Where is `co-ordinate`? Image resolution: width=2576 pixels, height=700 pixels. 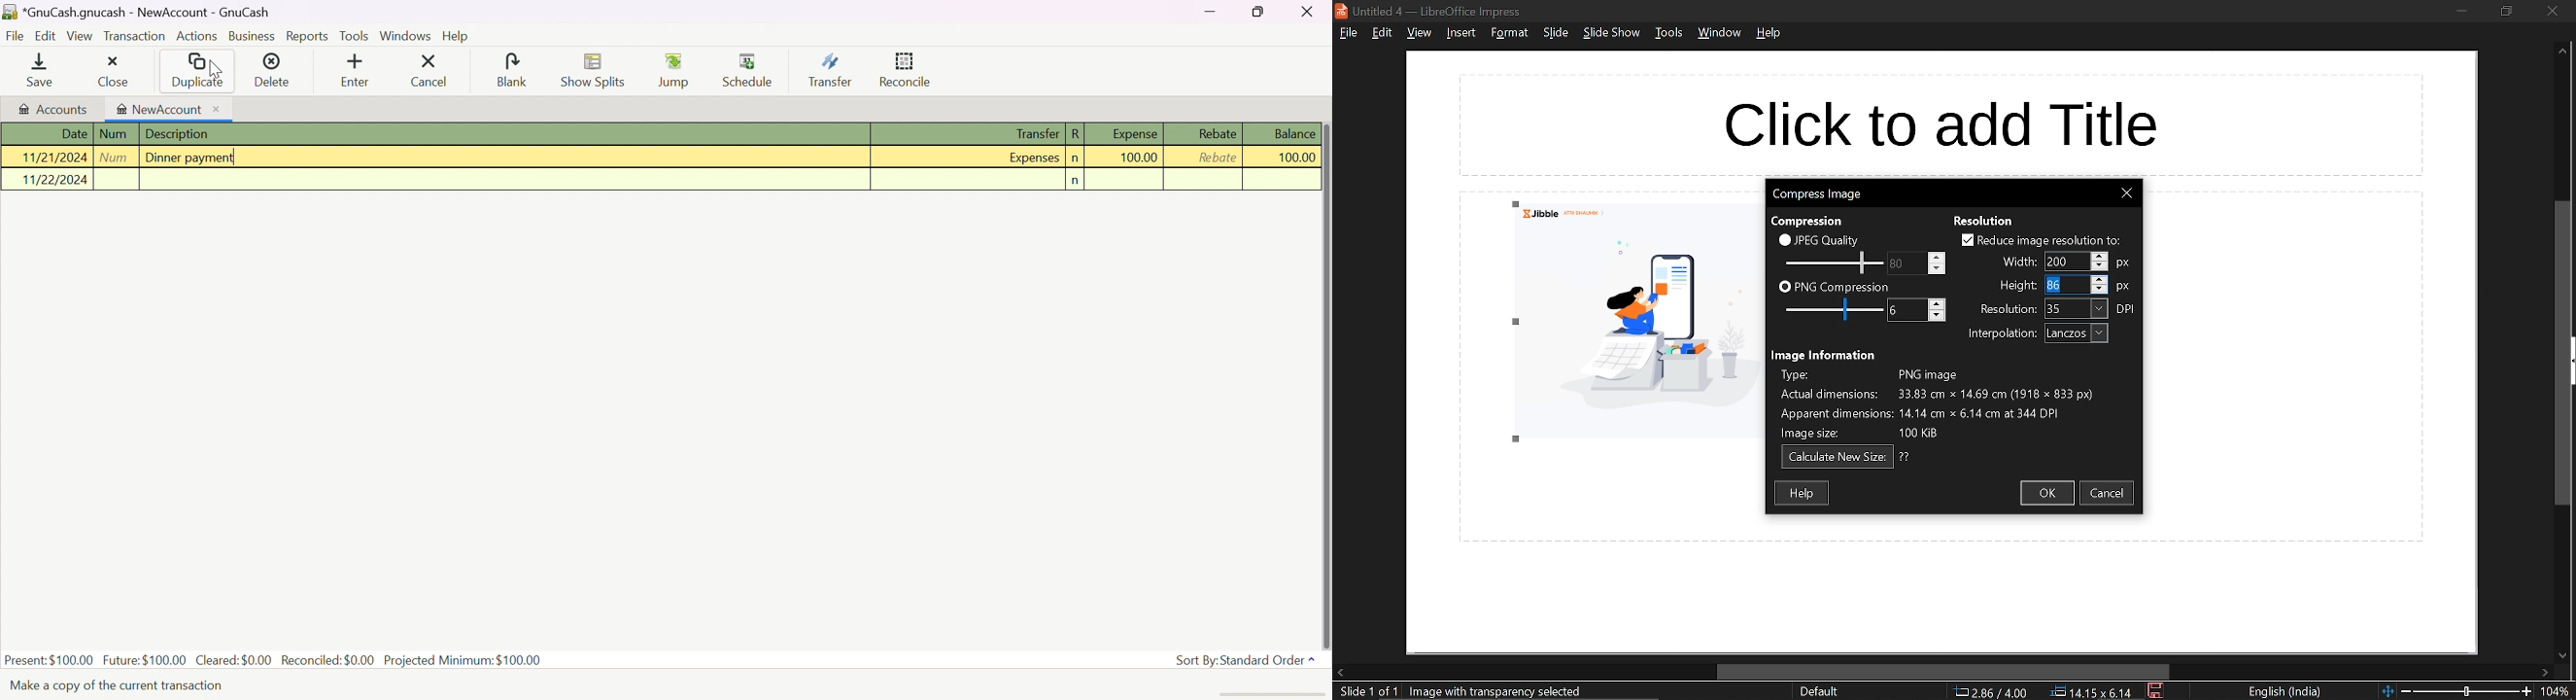 co-ordinate is located at coordinates (1991, 691).